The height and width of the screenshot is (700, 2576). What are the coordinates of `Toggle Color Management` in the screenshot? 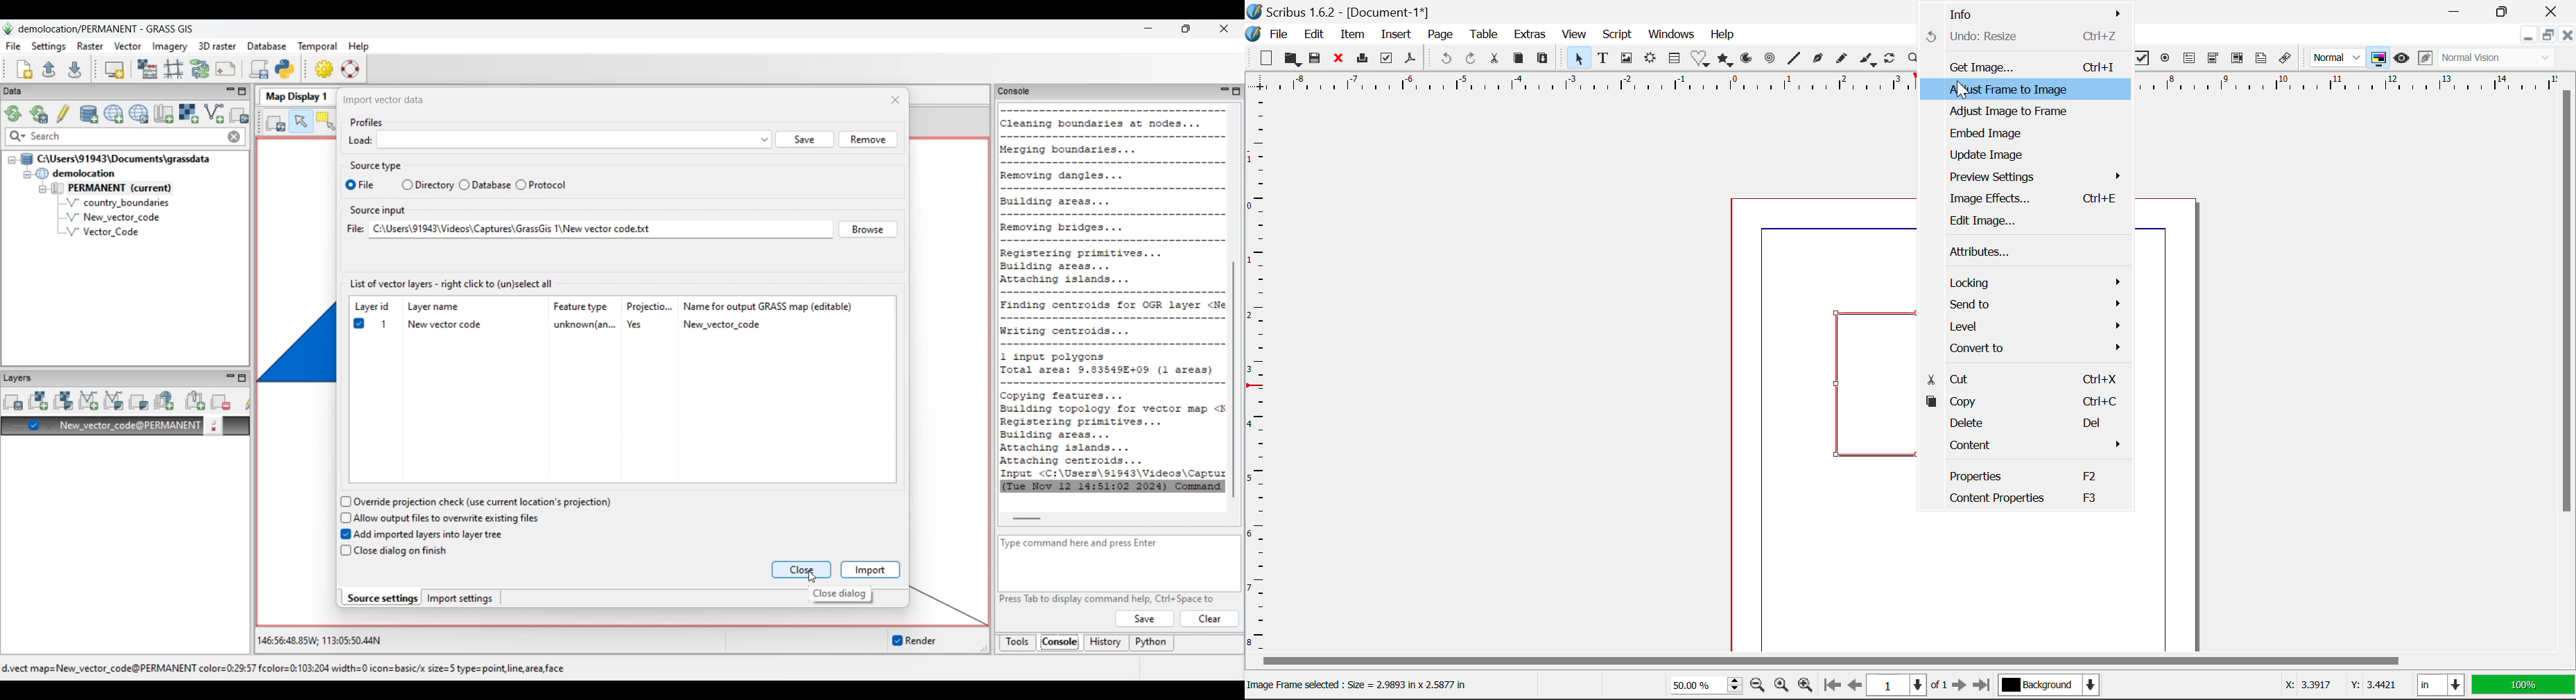 It's located at (2378, 58).